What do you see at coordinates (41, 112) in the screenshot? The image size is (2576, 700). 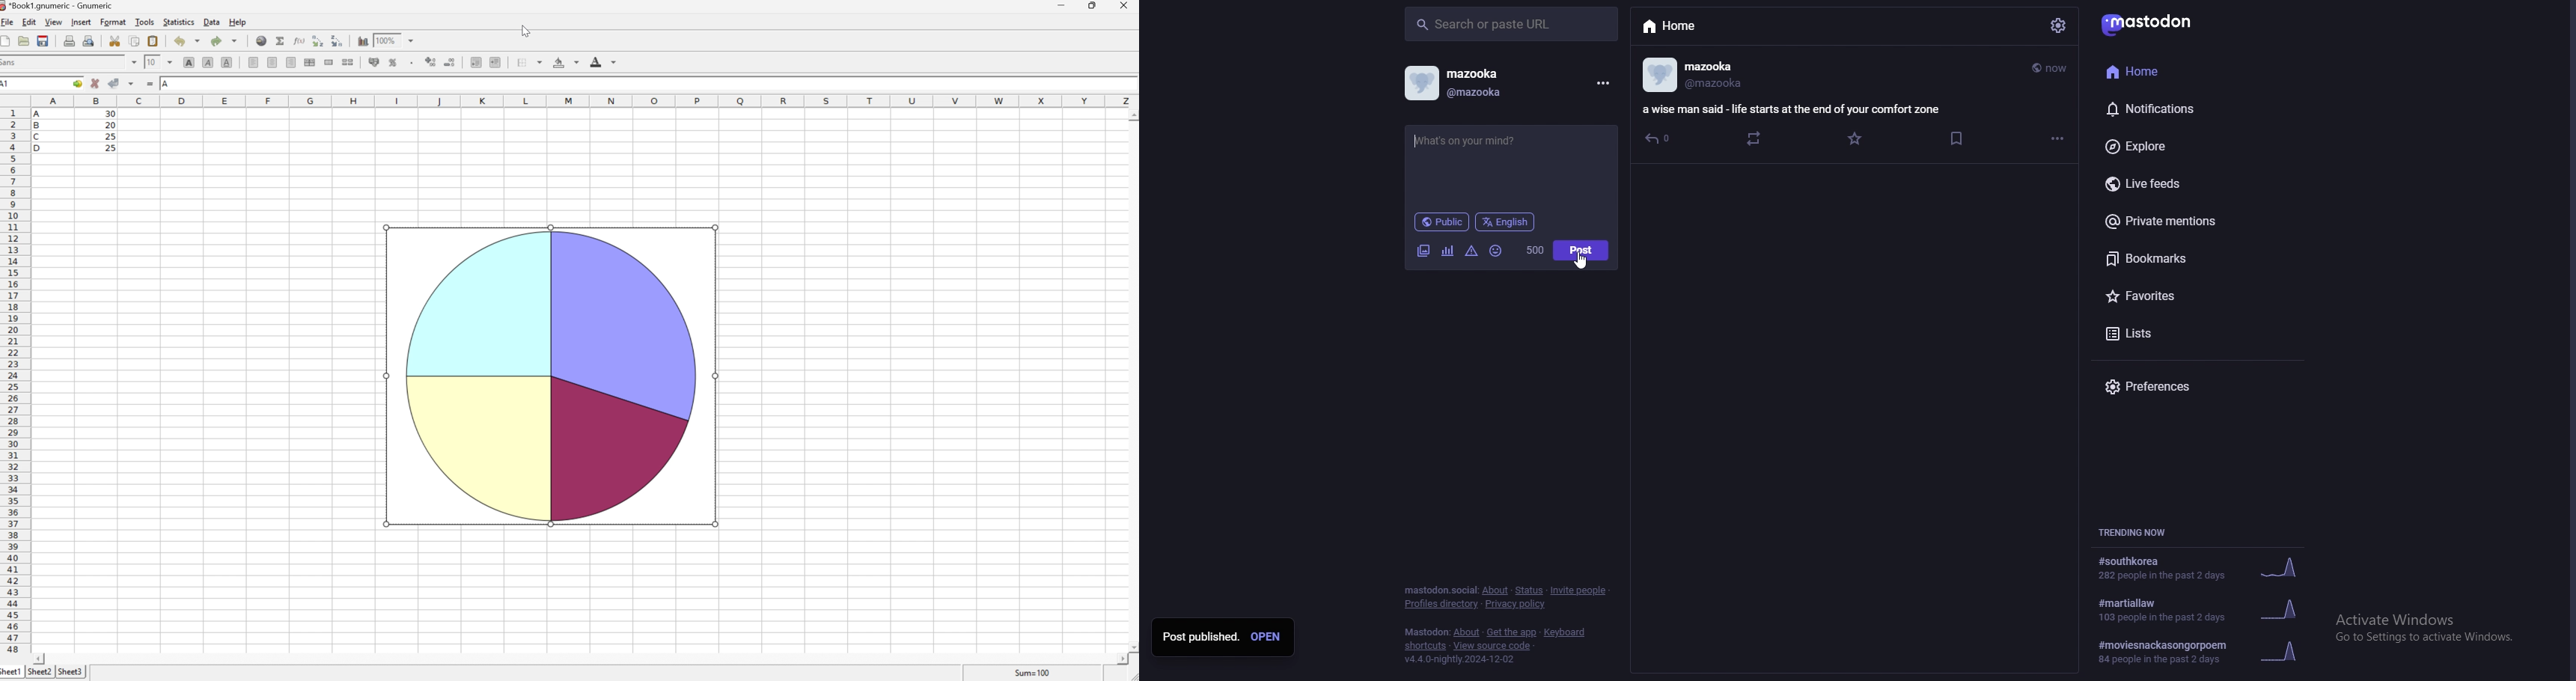 I see `A` at bounding box center [41, 112].